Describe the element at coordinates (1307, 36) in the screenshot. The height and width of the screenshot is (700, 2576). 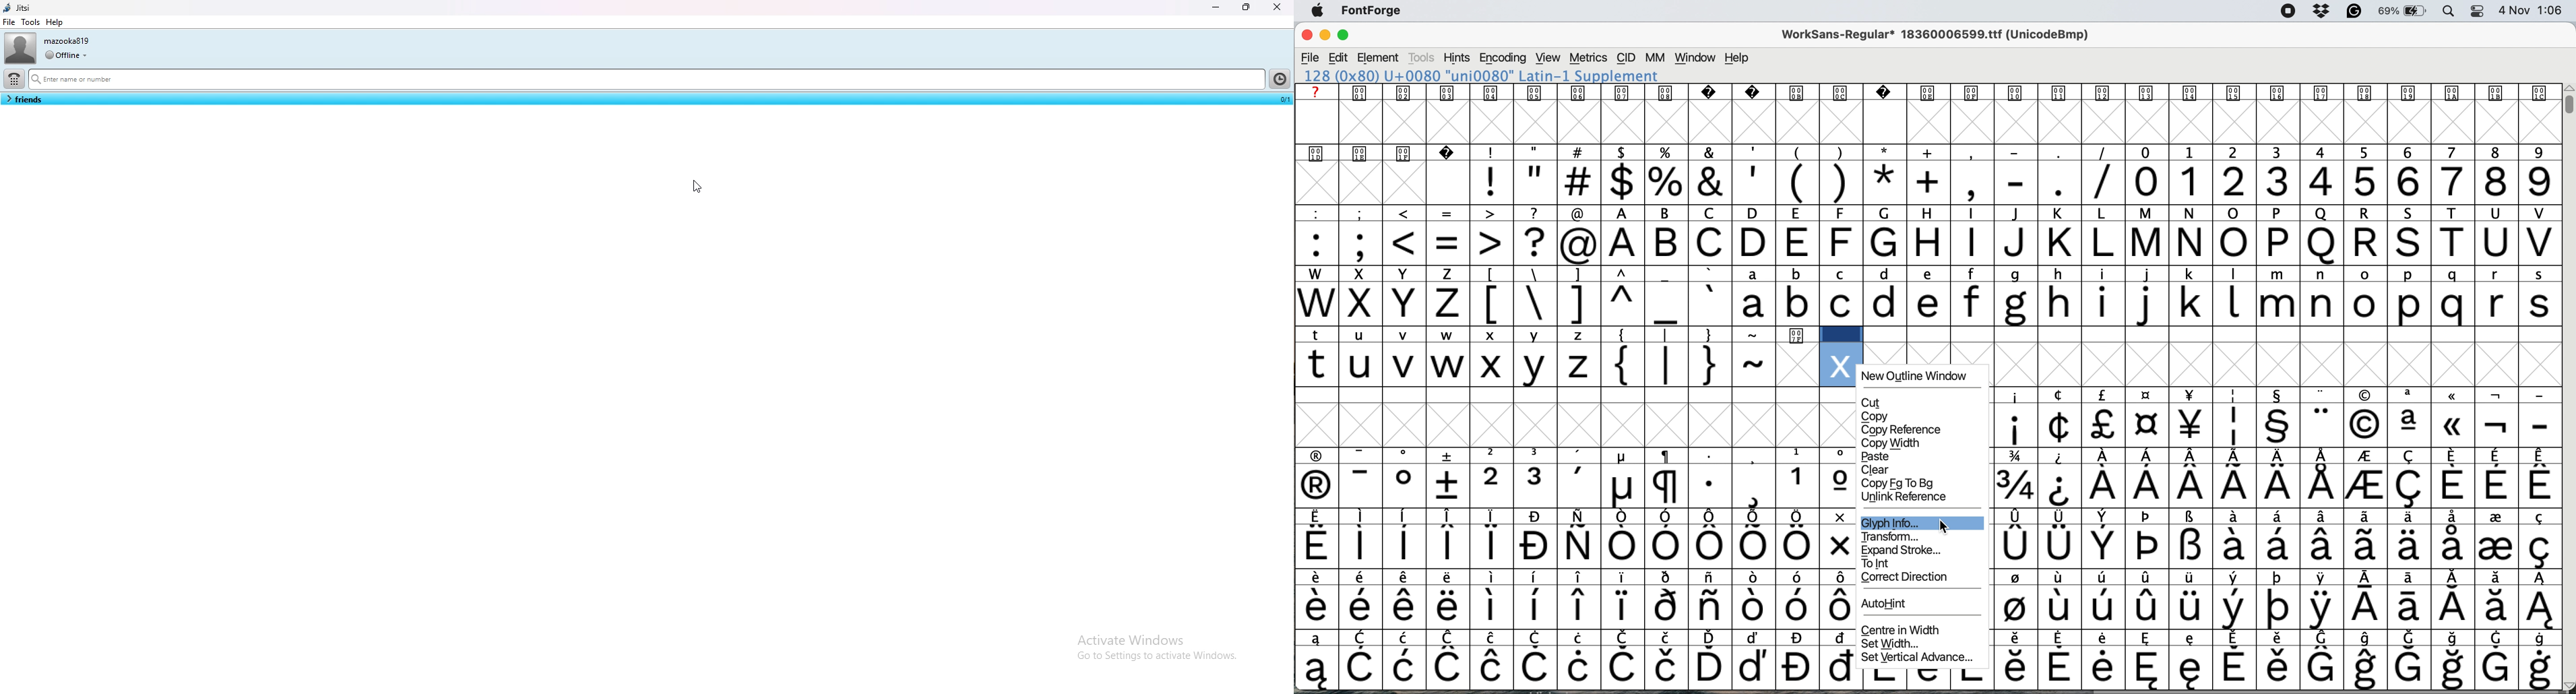
I see `close` at that location.